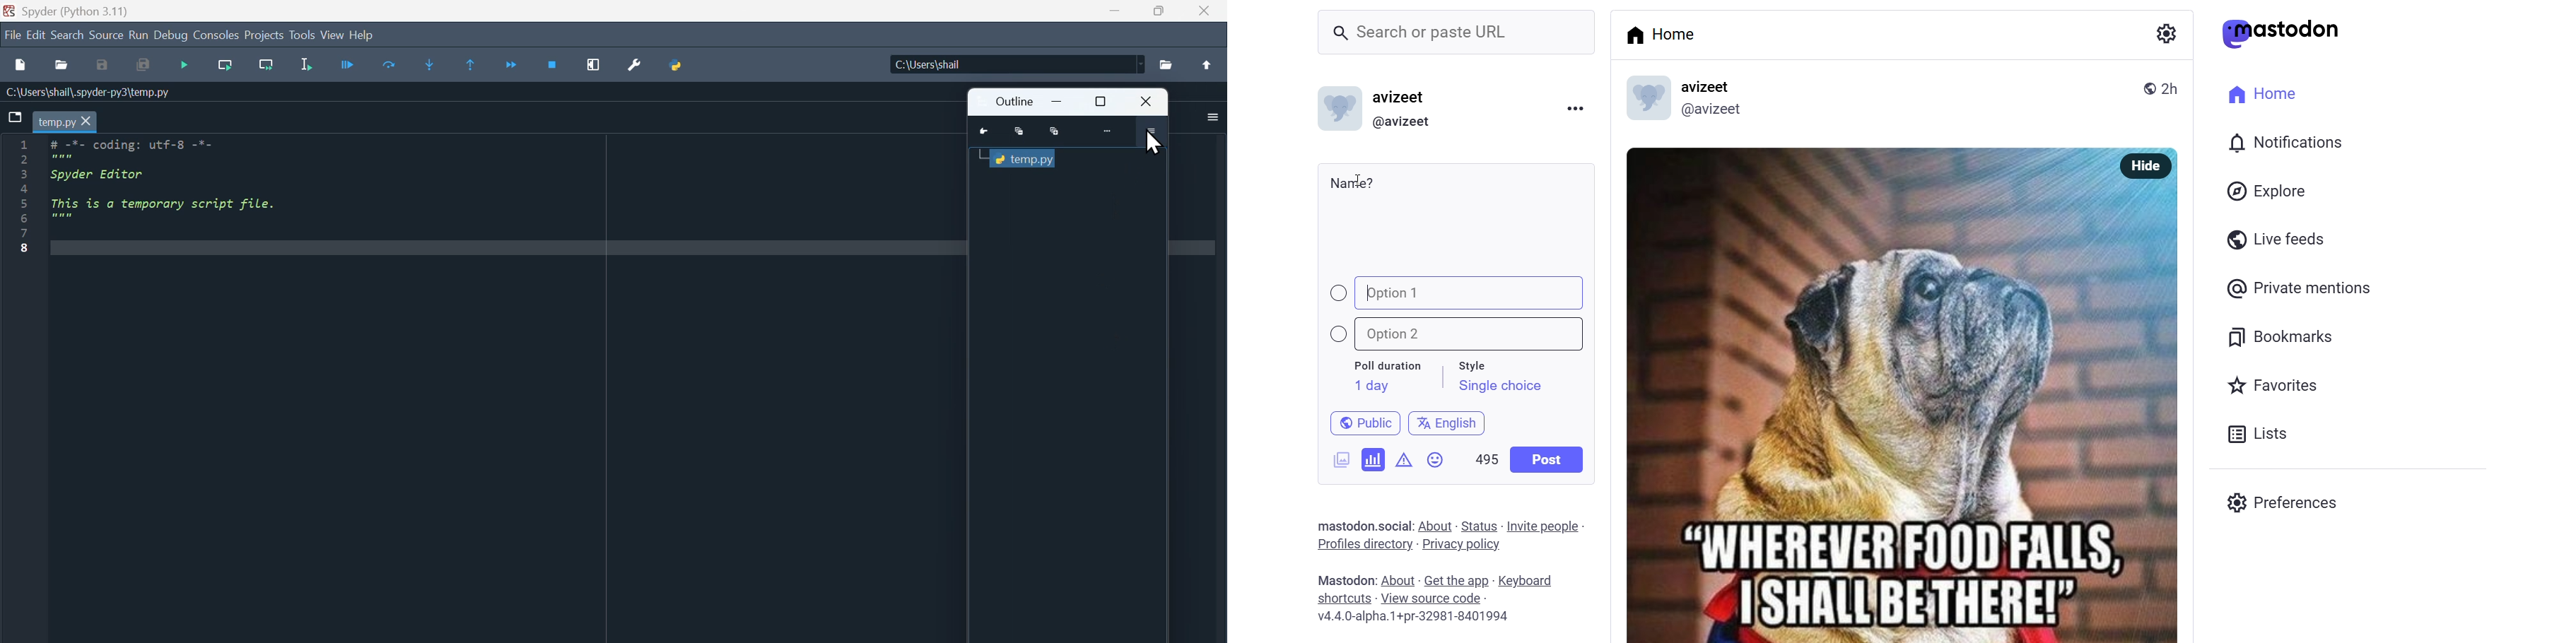 The width and height of the screenshot is (2576, 644). Describe the element at coordinates (1401, 122) in the screenshot. I see `@avizeet` at that location.